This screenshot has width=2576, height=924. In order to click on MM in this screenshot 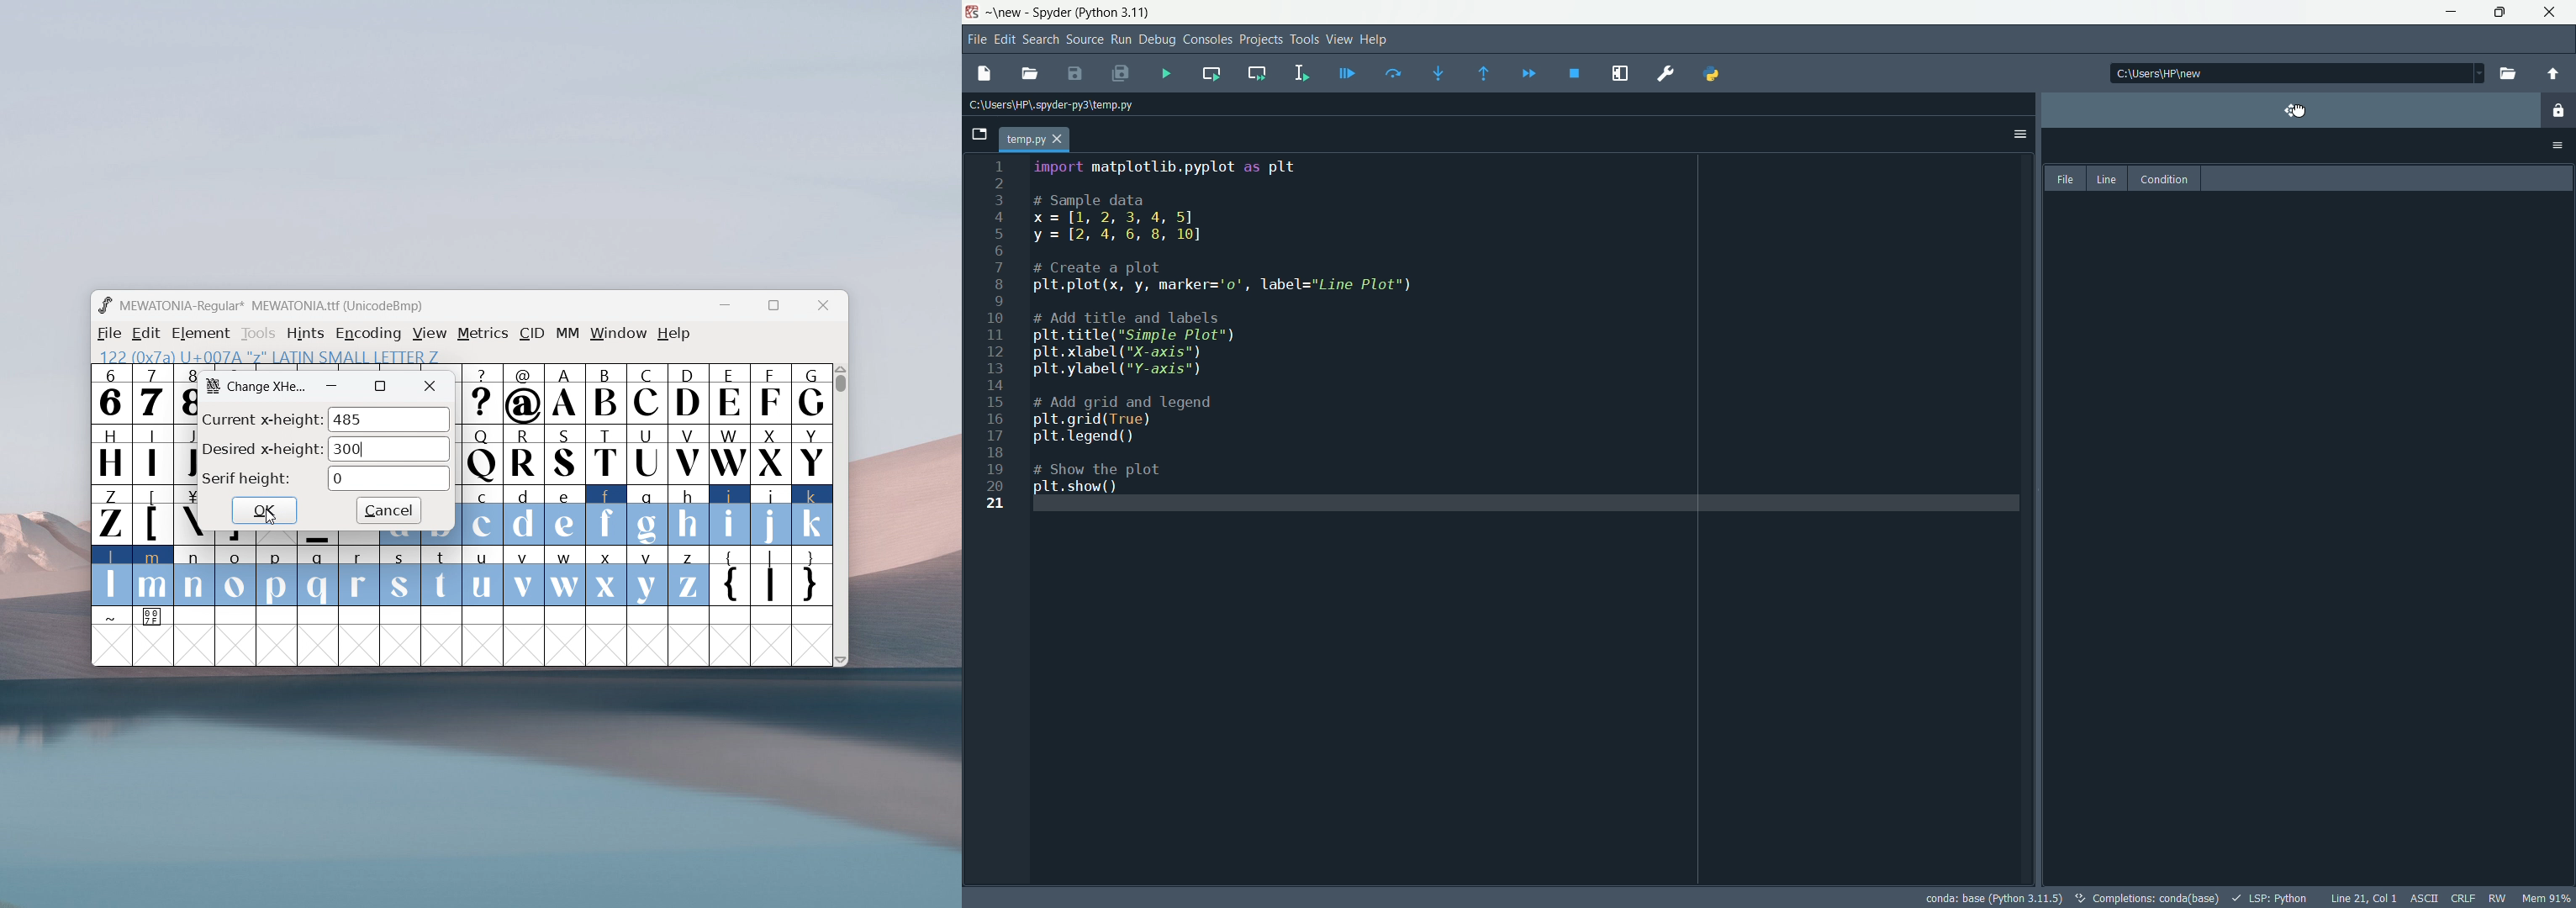, I will do `click(568, 335)`.